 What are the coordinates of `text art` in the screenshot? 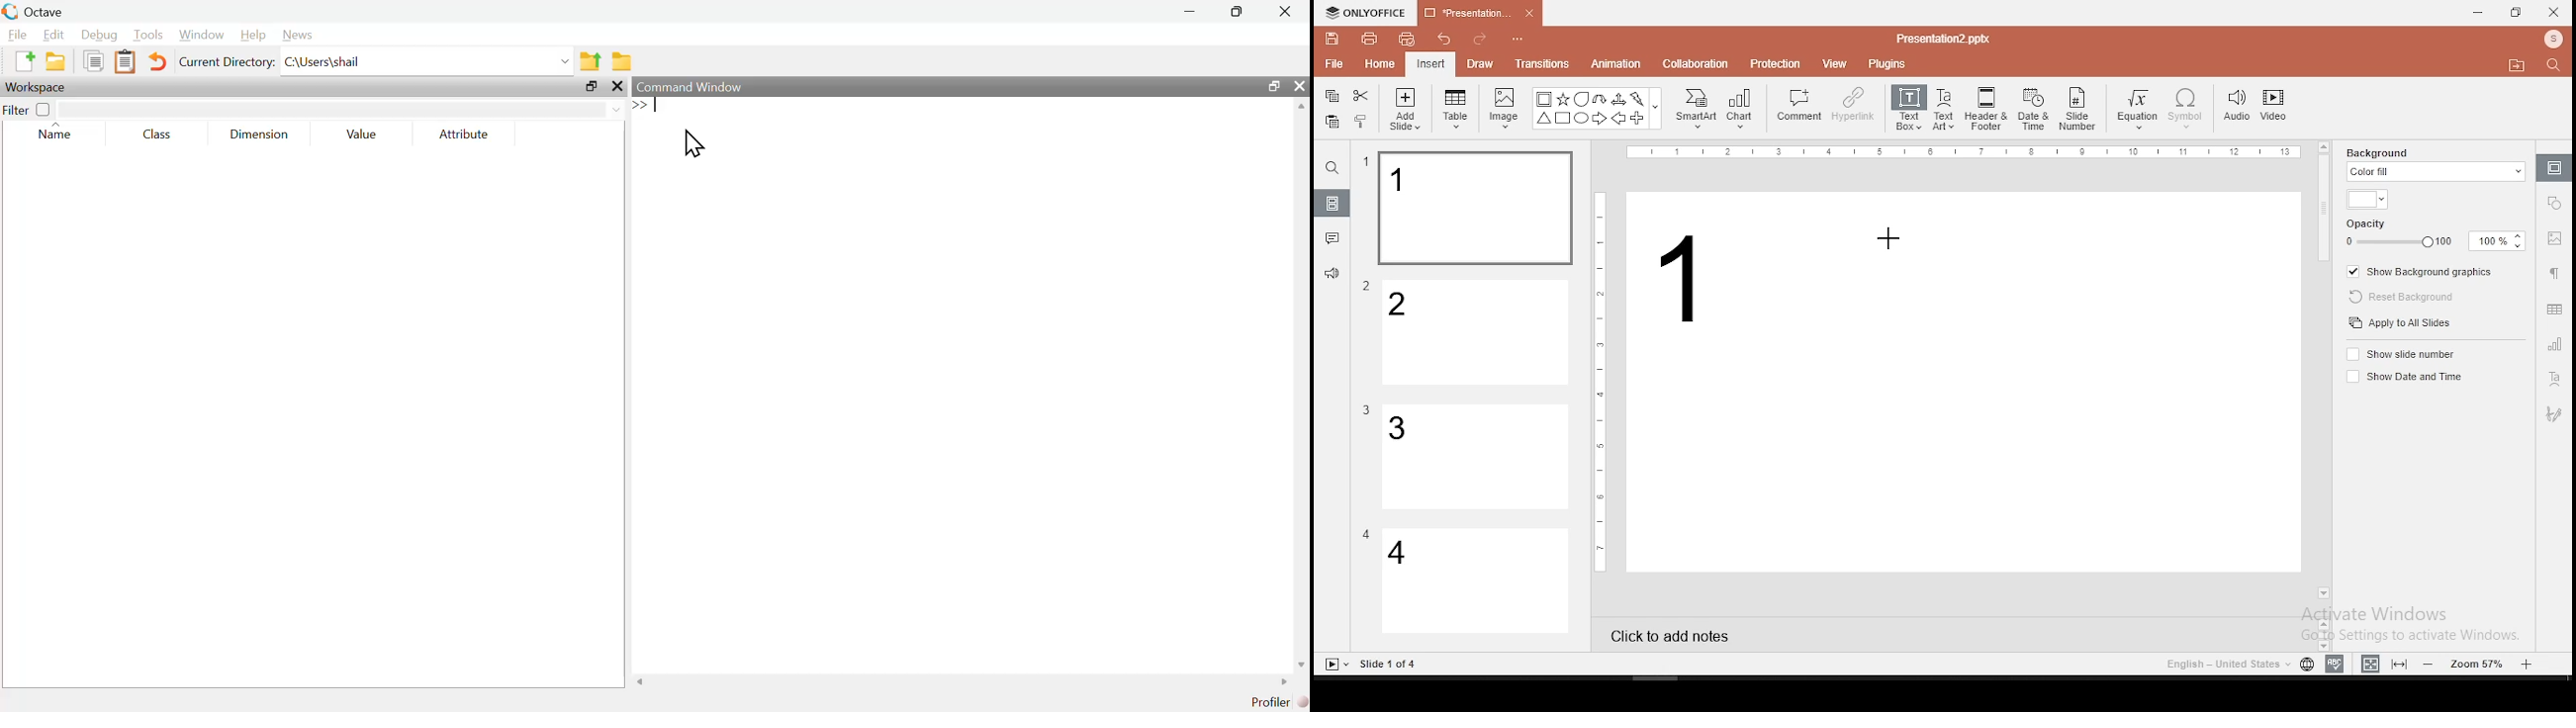 It's located at (1944, 108).